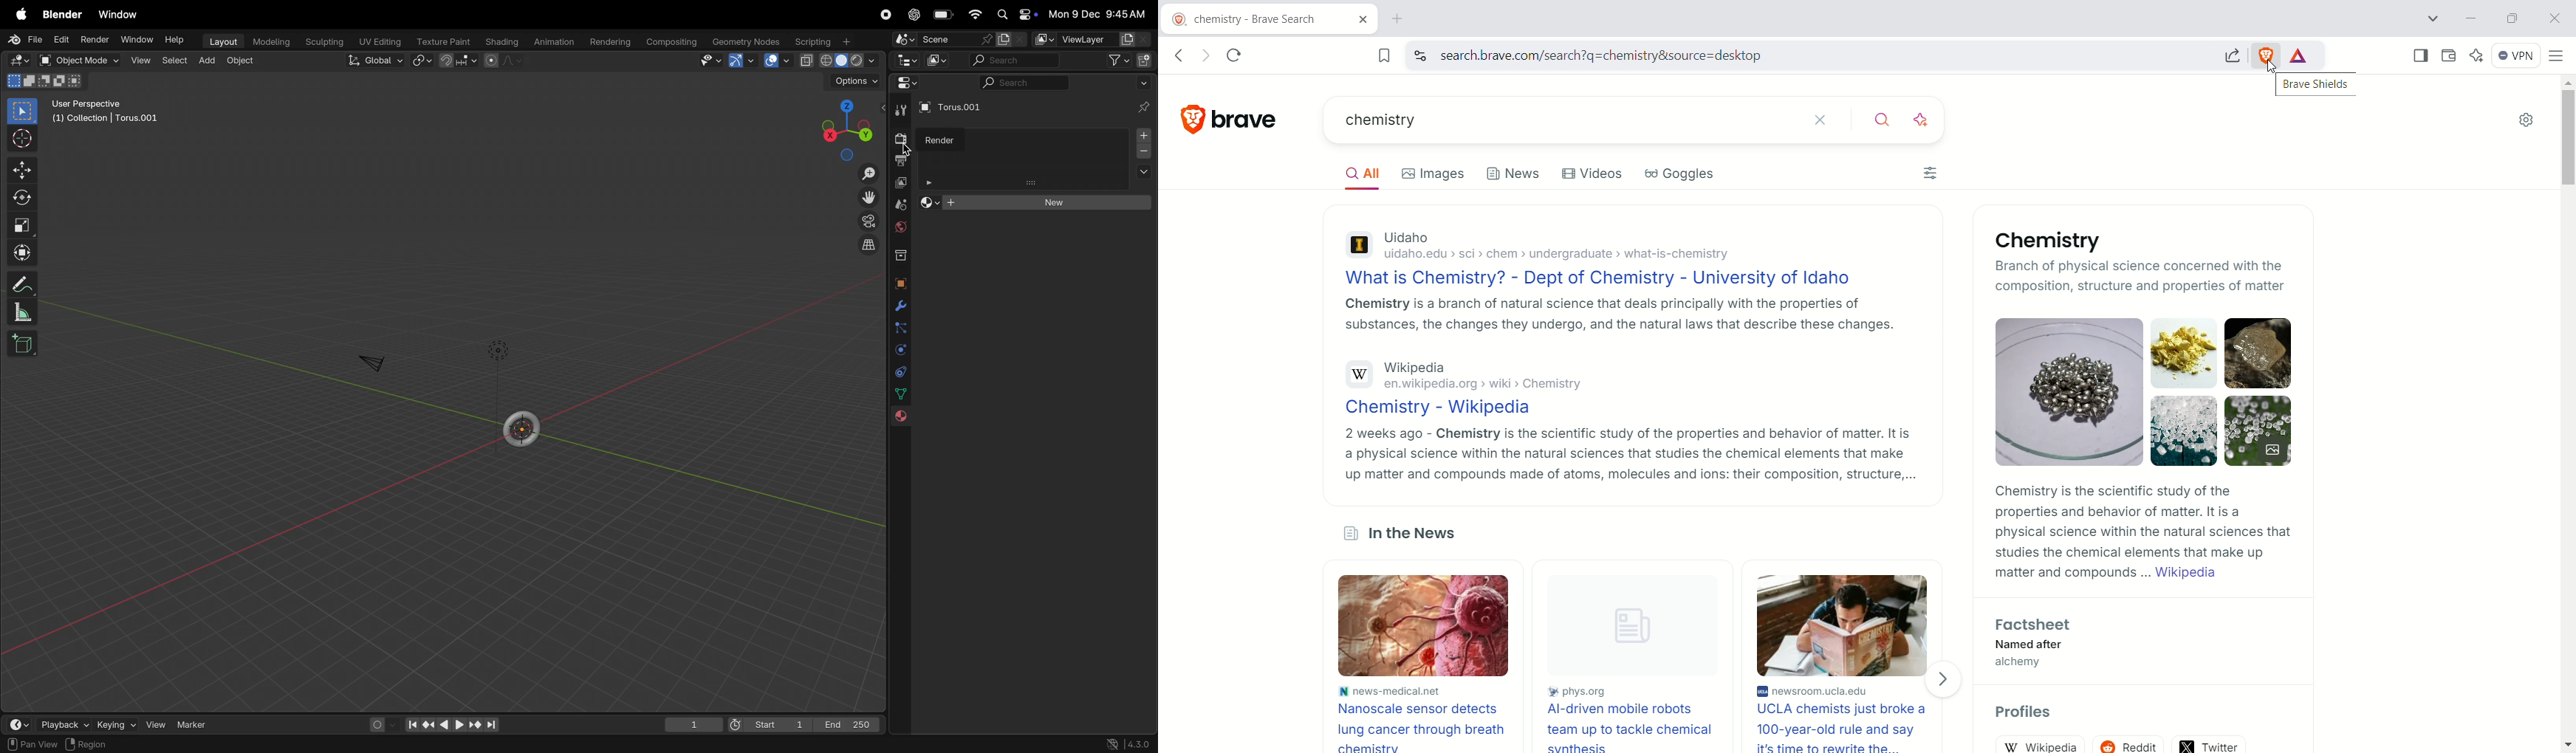 Image resolution: width=2576 pixels, height=756 pixels. What do you see at coordinates (743, 62) in the screenshot?
I see `arrow` at bounding box center [743, 62].